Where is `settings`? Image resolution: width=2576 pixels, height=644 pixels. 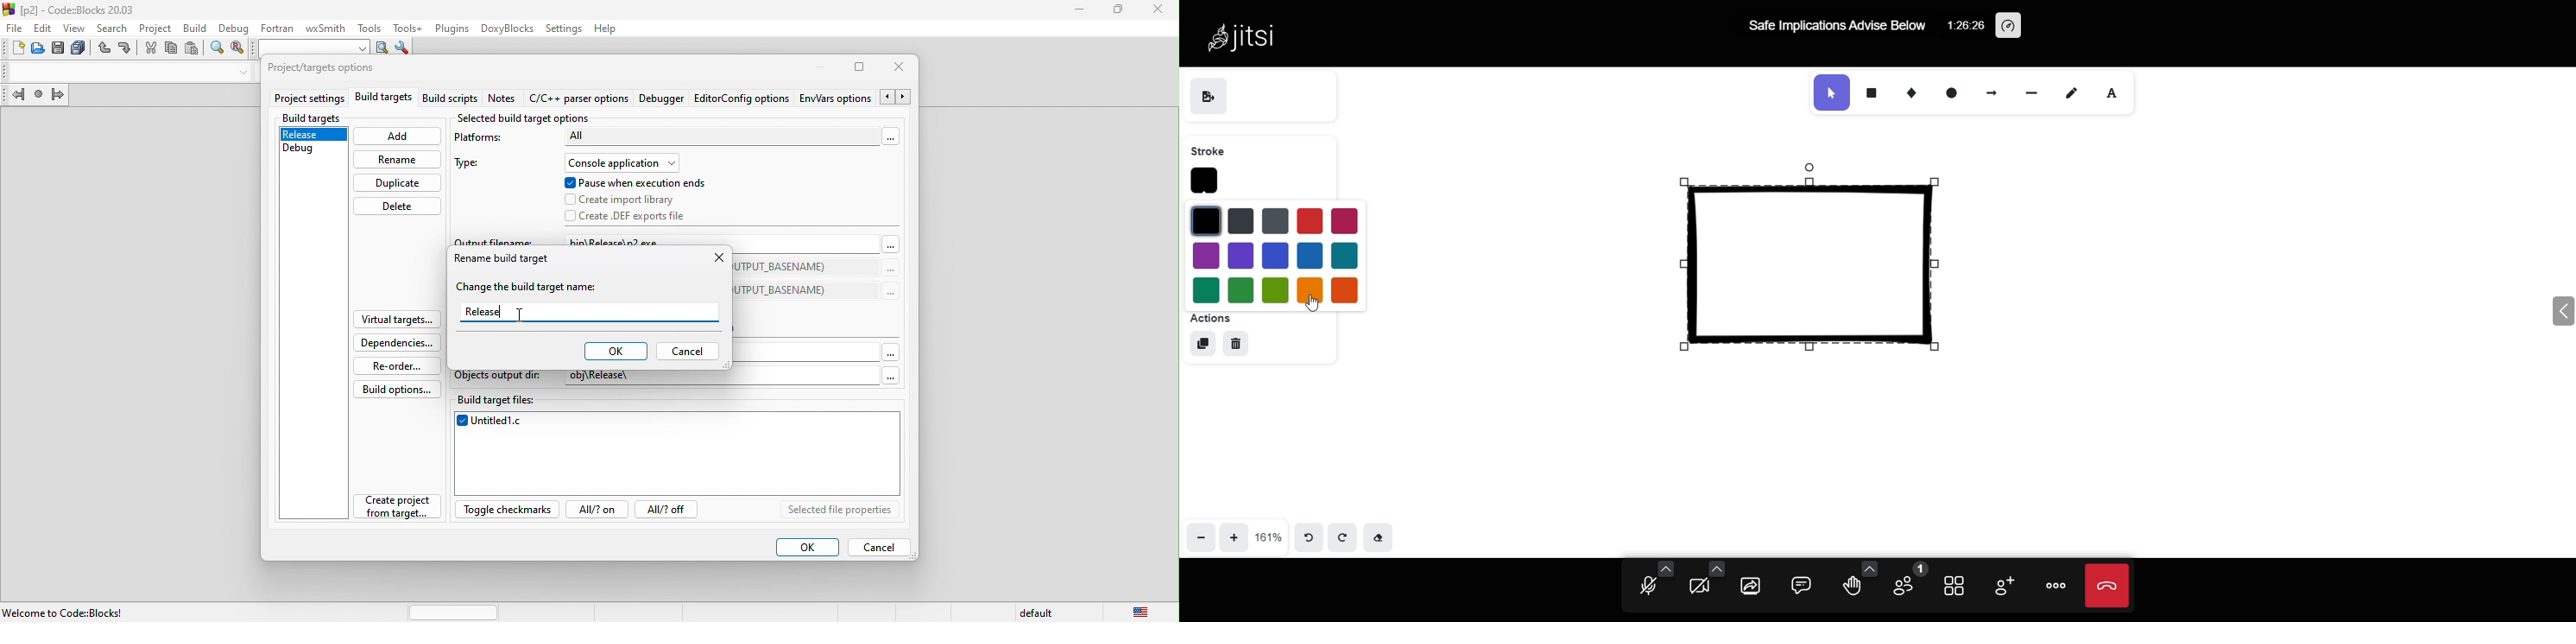
settings is located at coordinates (564, 28).